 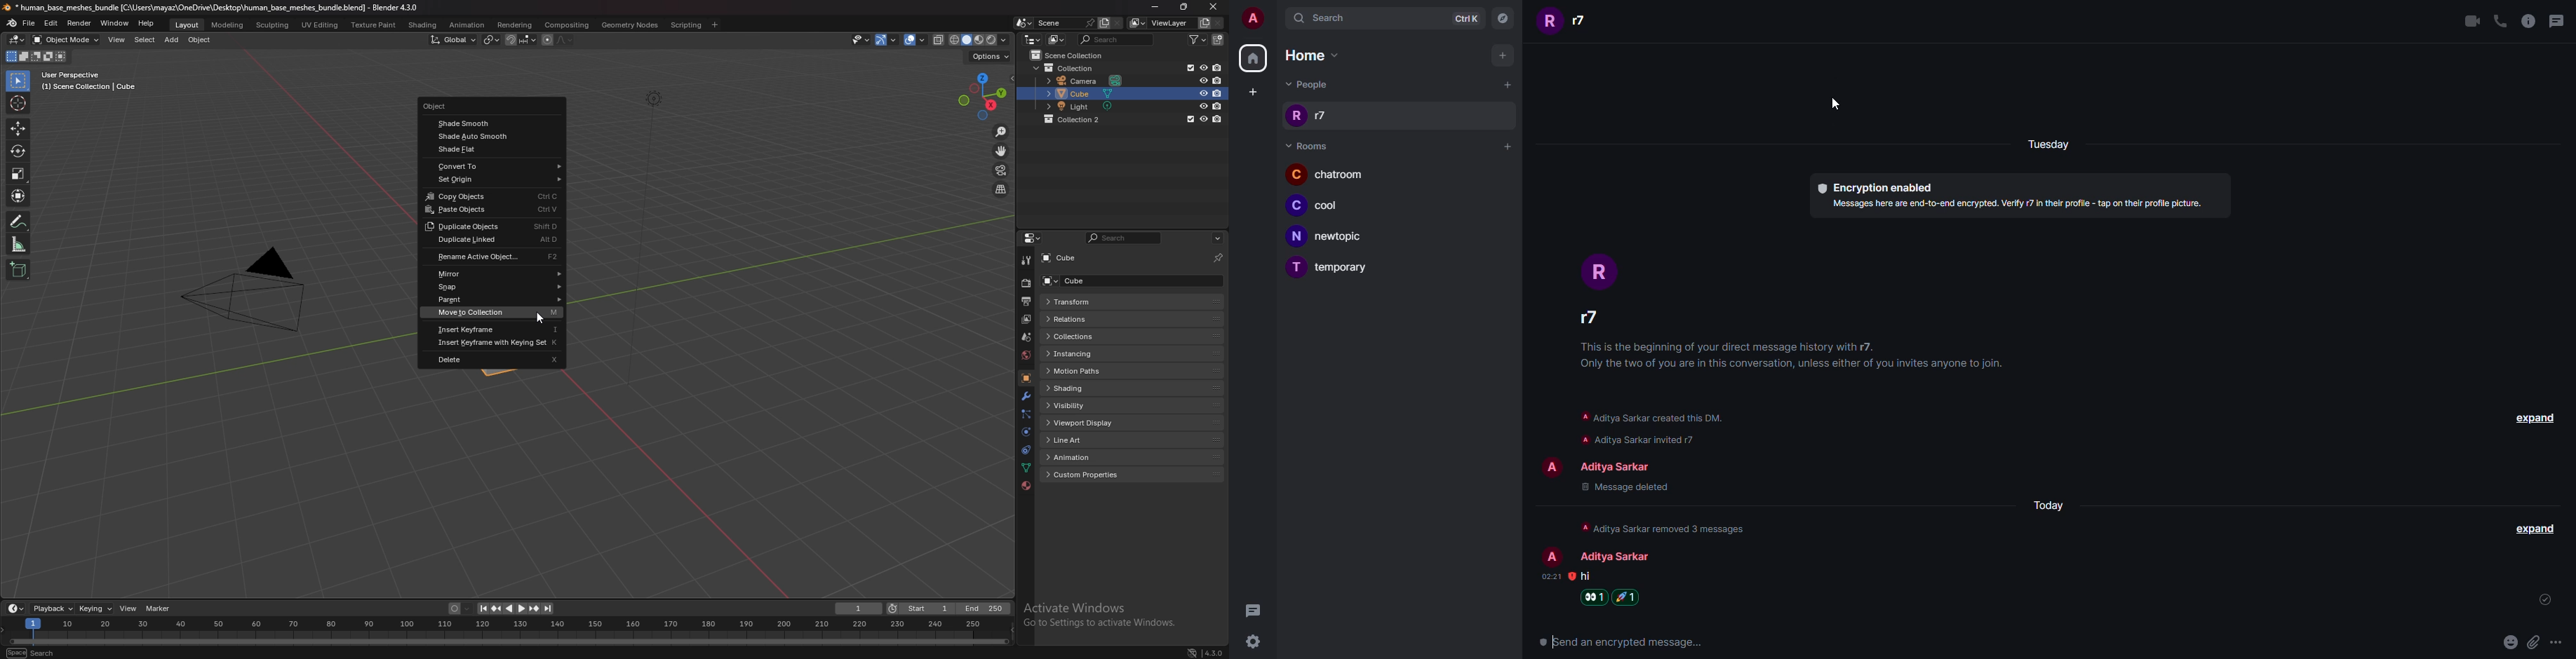 What do you see at coordinates (496, 287) in the screenshot?
I see `snap` at bounding box center [496, 287].